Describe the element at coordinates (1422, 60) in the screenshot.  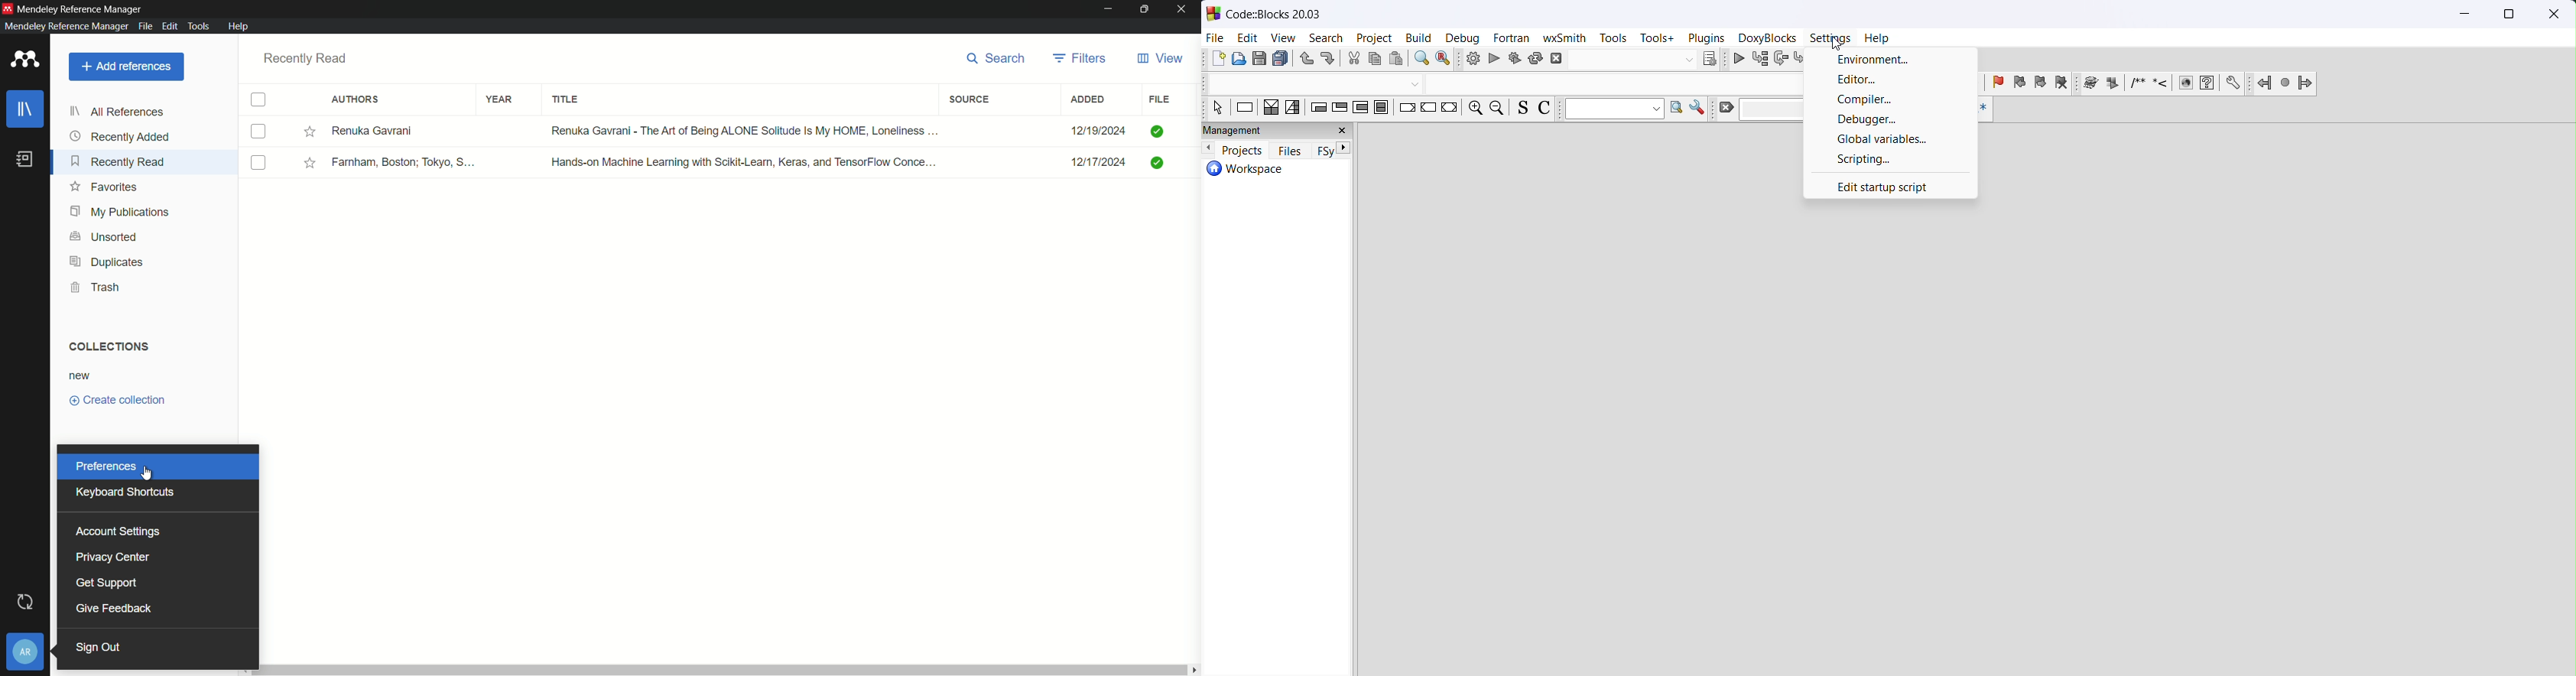
I see `find` at that location.